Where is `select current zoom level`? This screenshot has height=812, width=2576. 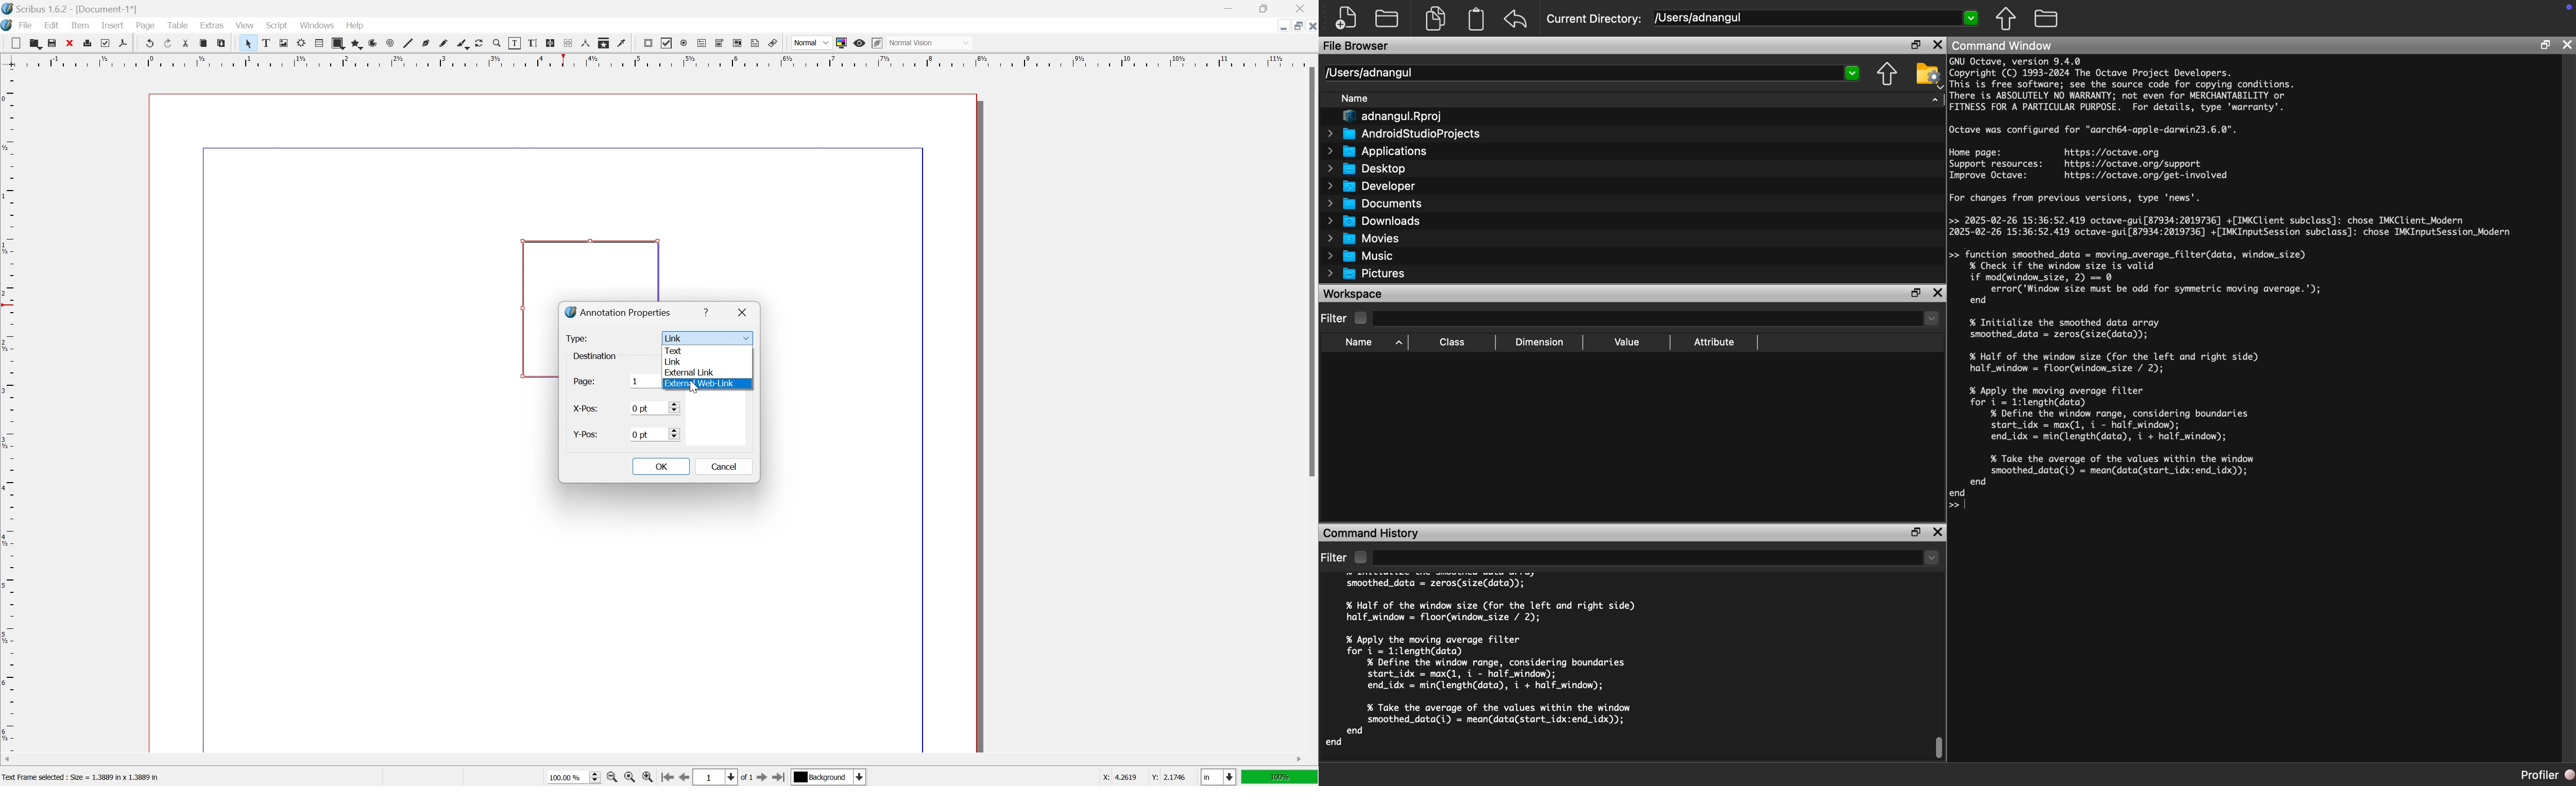 select current zoom level is located at coordinates (574, 776).